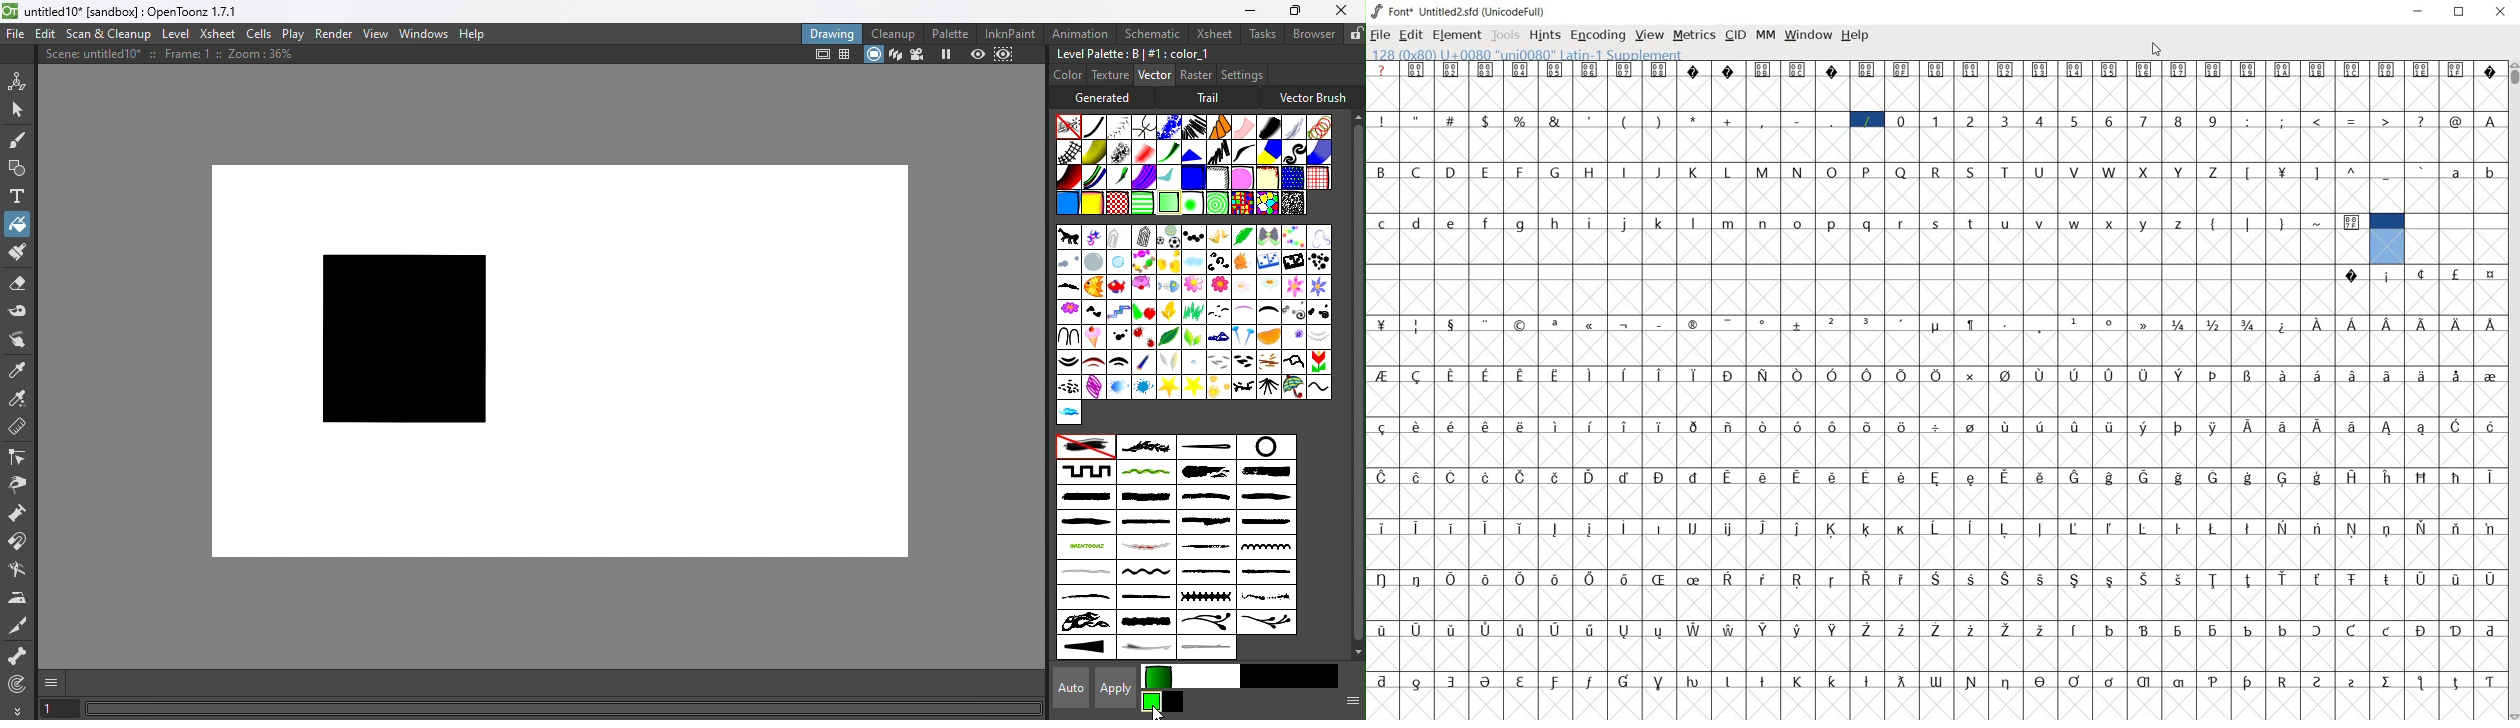  Describe the element at coordinates (2421, 70) in the screenshot. I see `Symbol` at that location.